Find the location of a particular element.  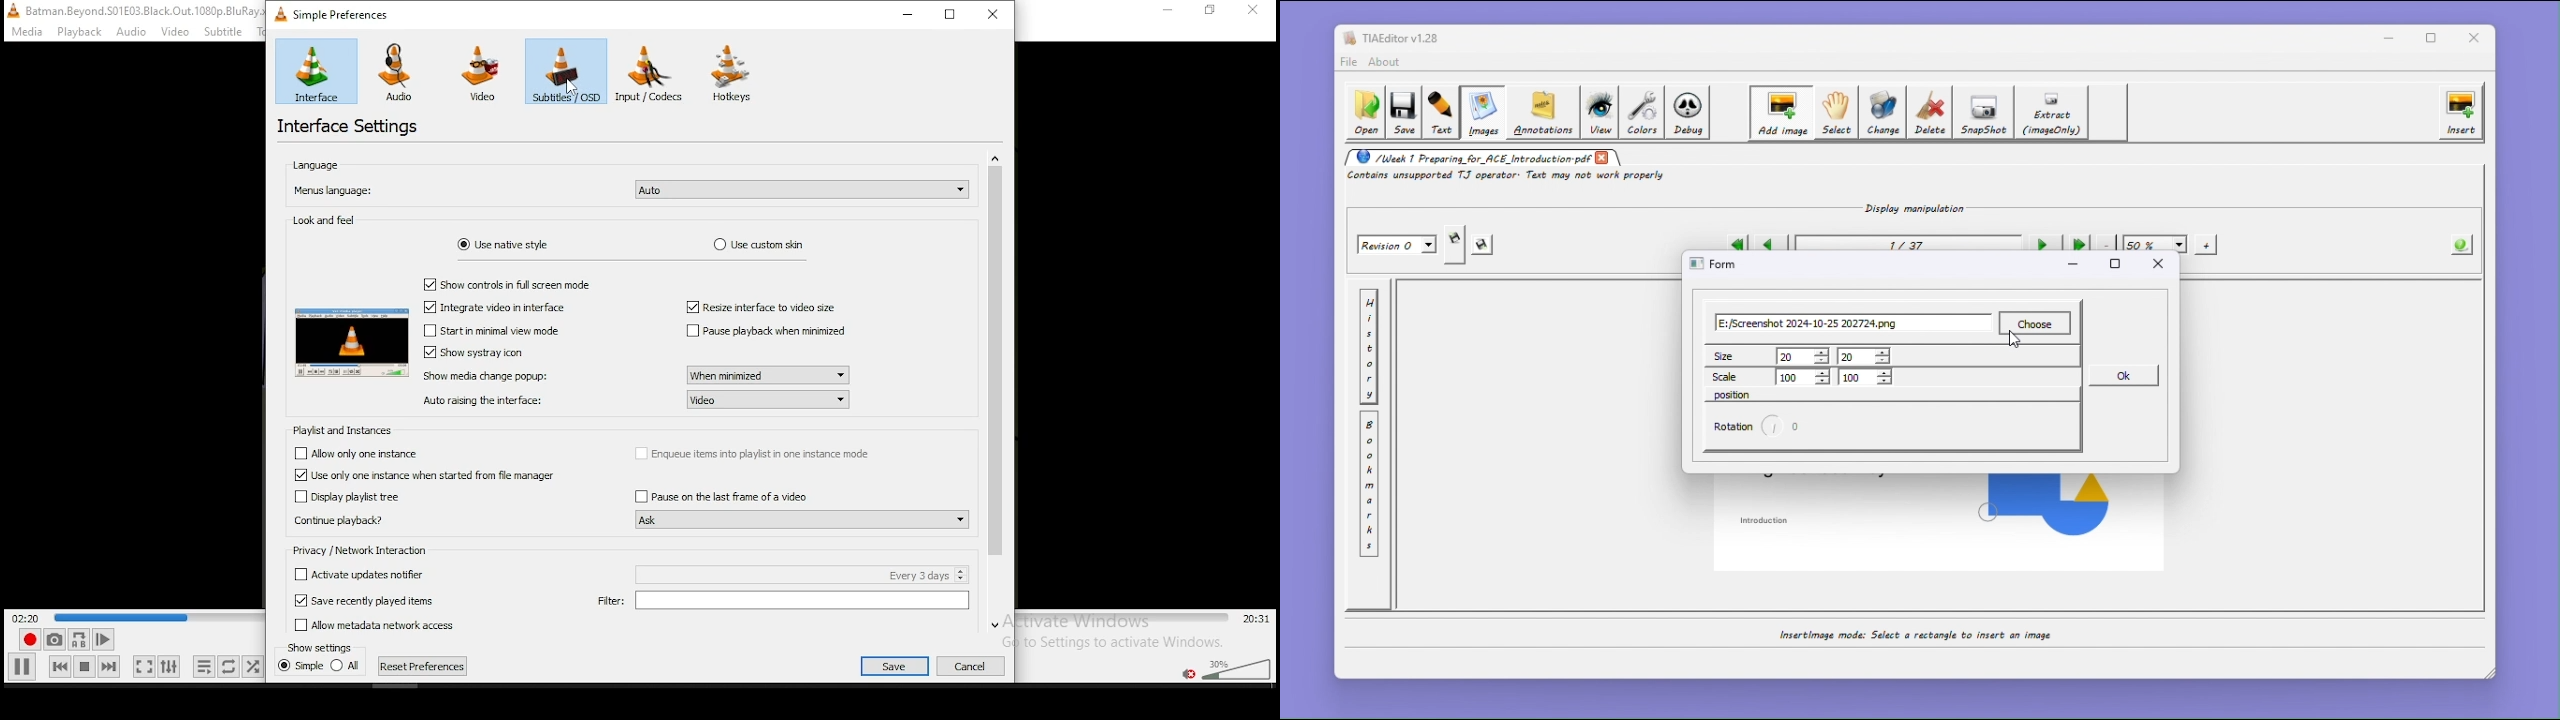

hotkeys is located at coordinates (732, 72).